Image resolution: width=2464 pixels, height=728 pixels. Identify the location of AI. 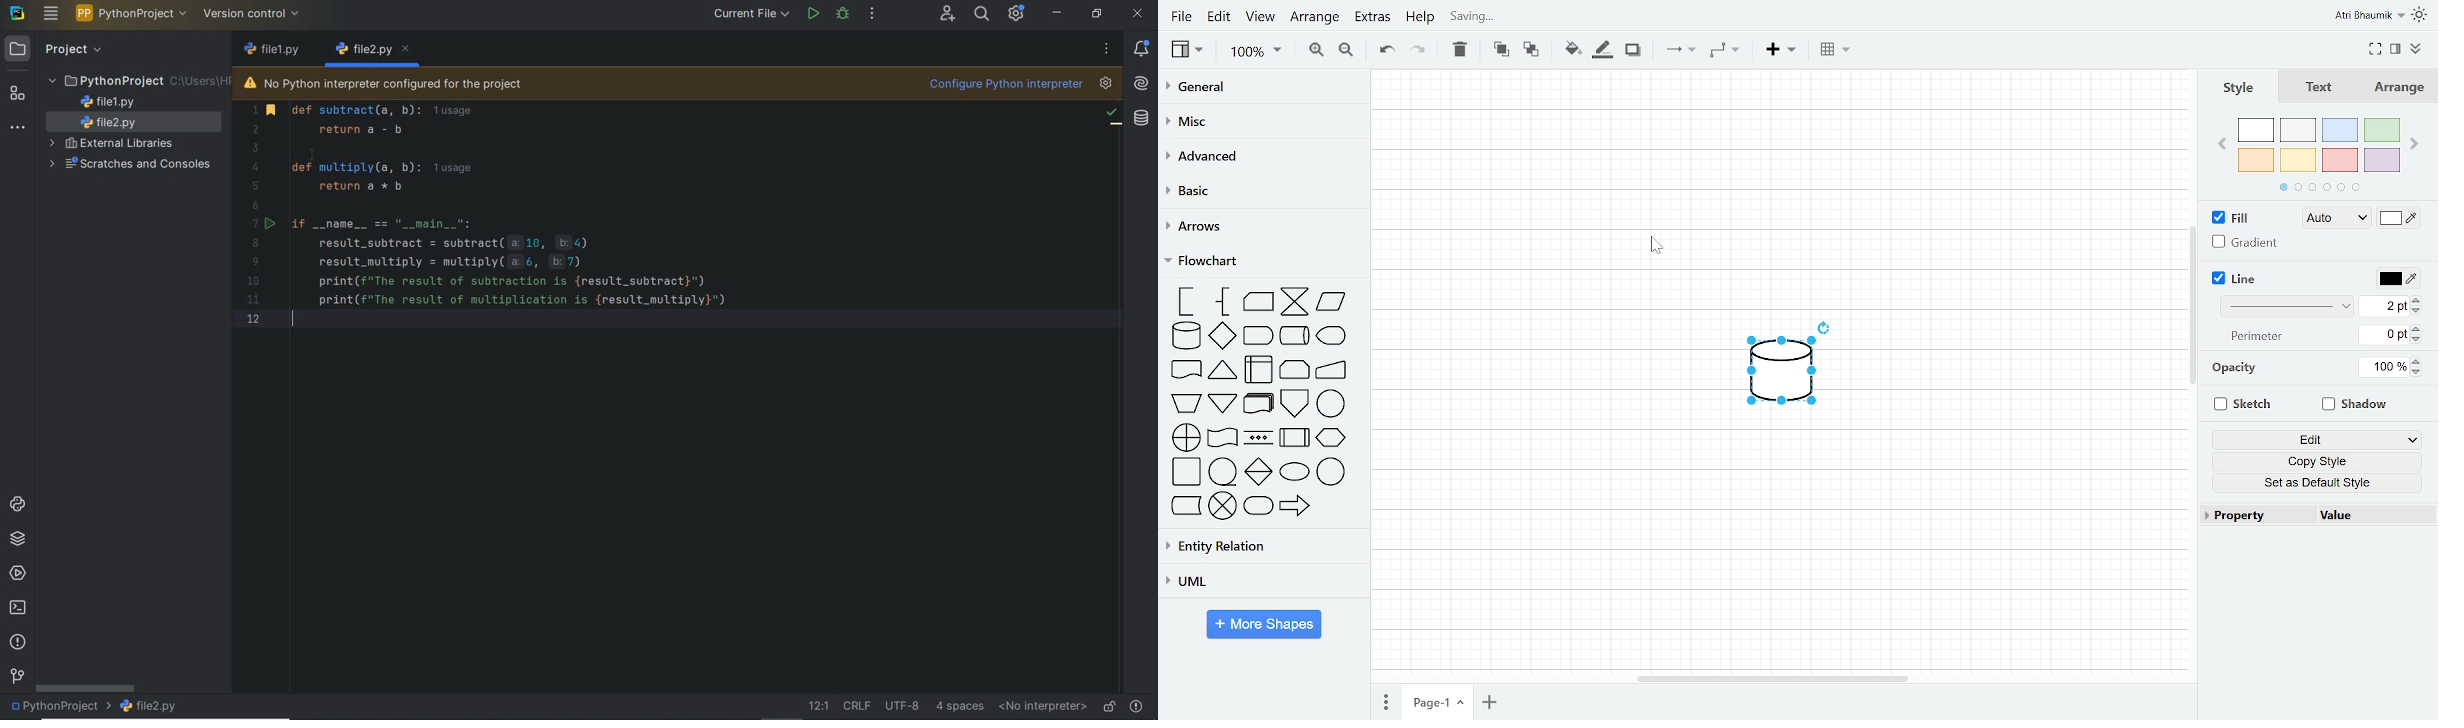
(1142, 85).